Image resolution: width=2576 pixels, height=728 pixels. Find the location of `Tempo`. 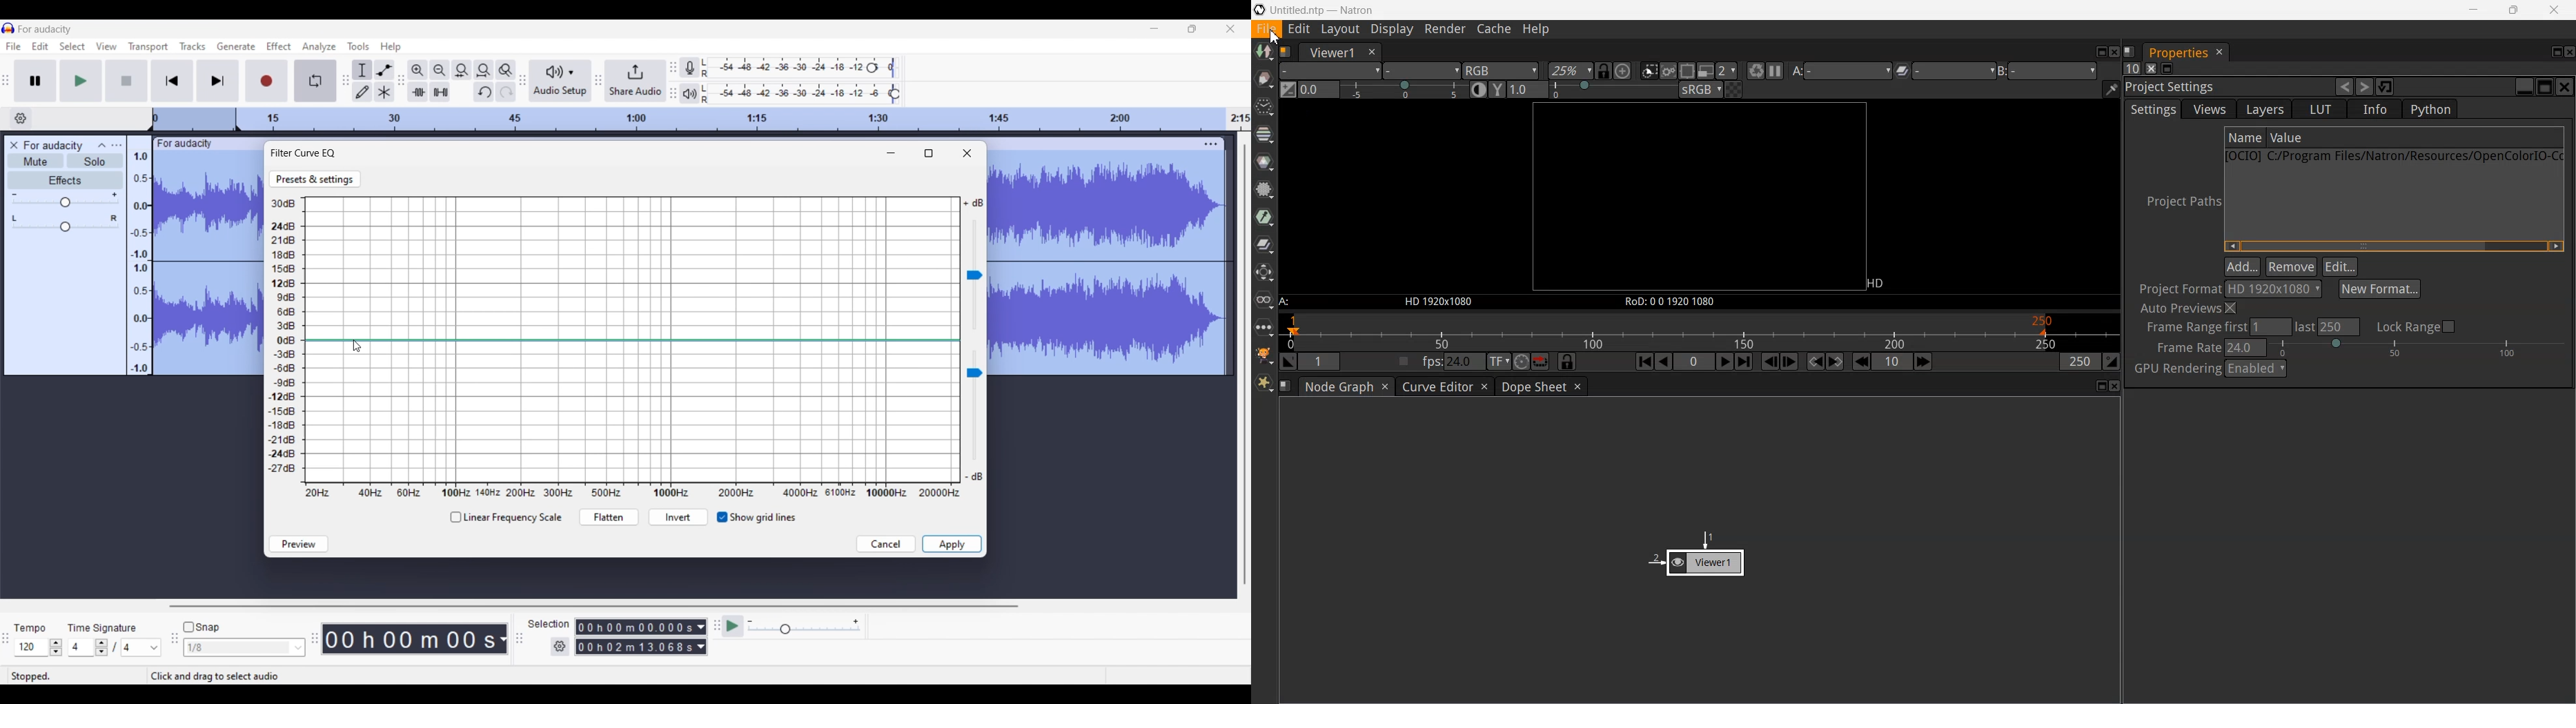

Tempo is located at coordinates (31, 626).